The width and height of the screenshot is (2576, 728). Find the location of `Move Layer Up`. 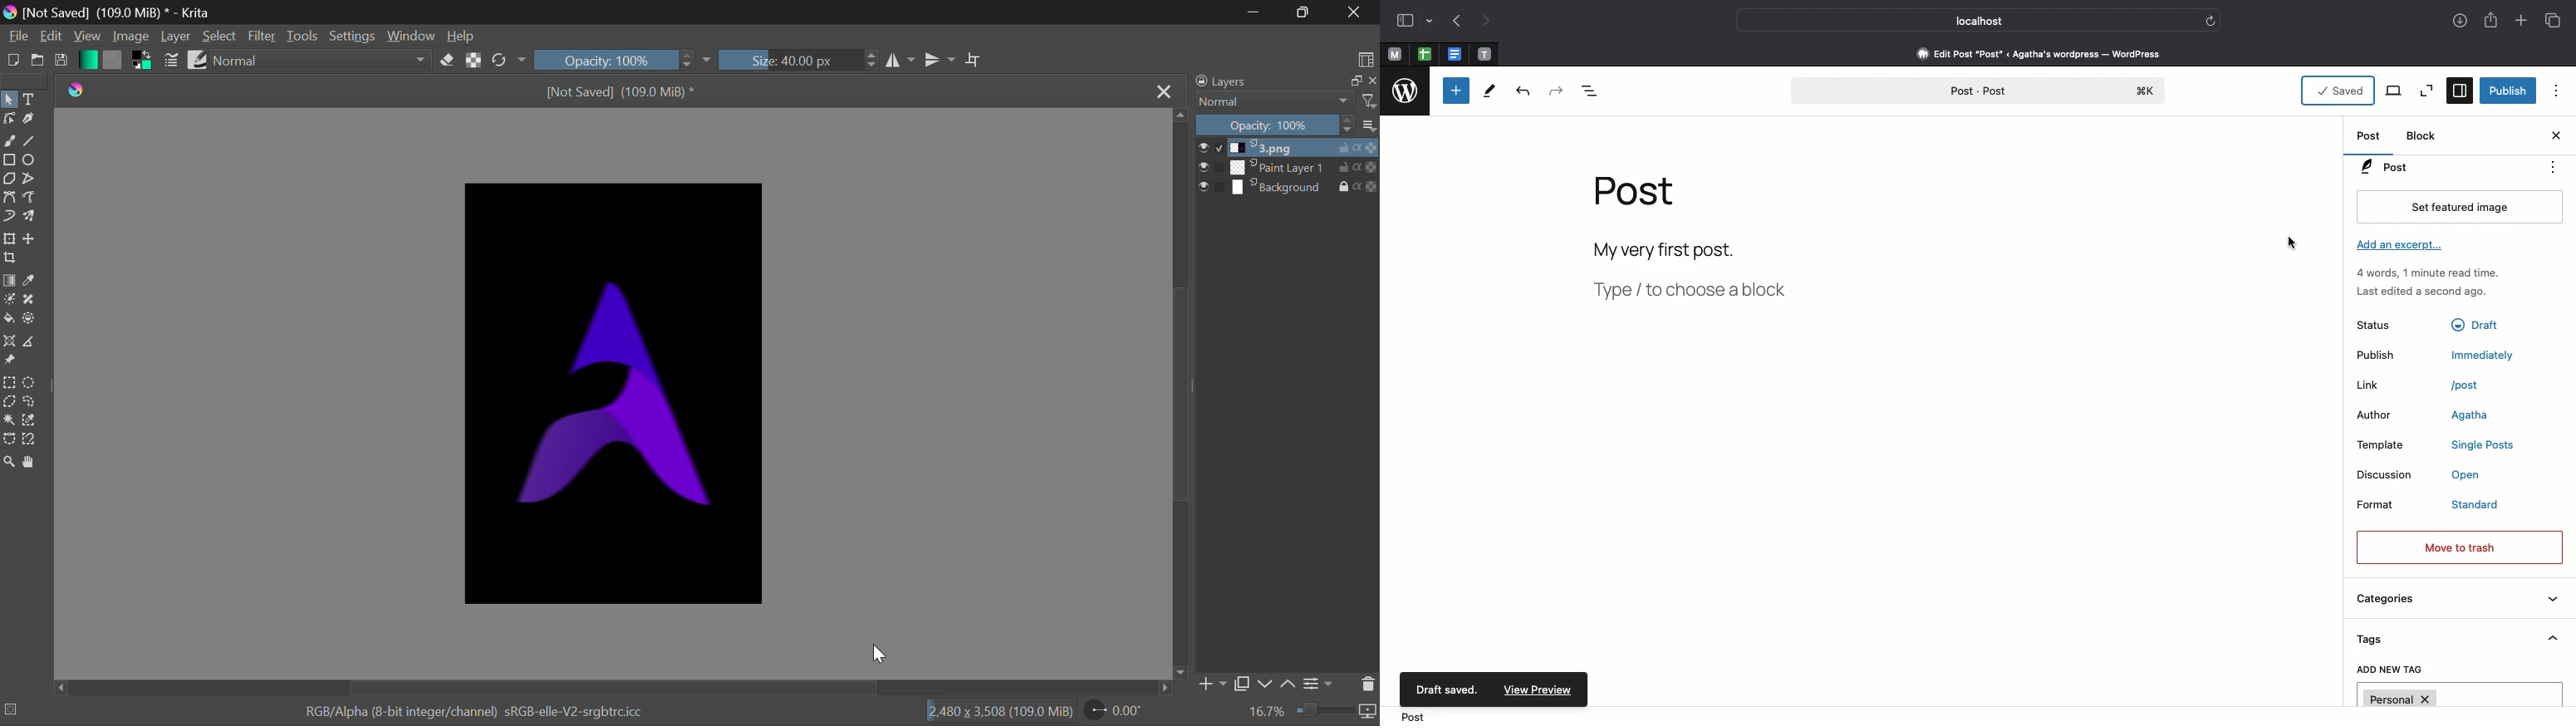

Move Layer Up is located at coordinates (1290, 681).